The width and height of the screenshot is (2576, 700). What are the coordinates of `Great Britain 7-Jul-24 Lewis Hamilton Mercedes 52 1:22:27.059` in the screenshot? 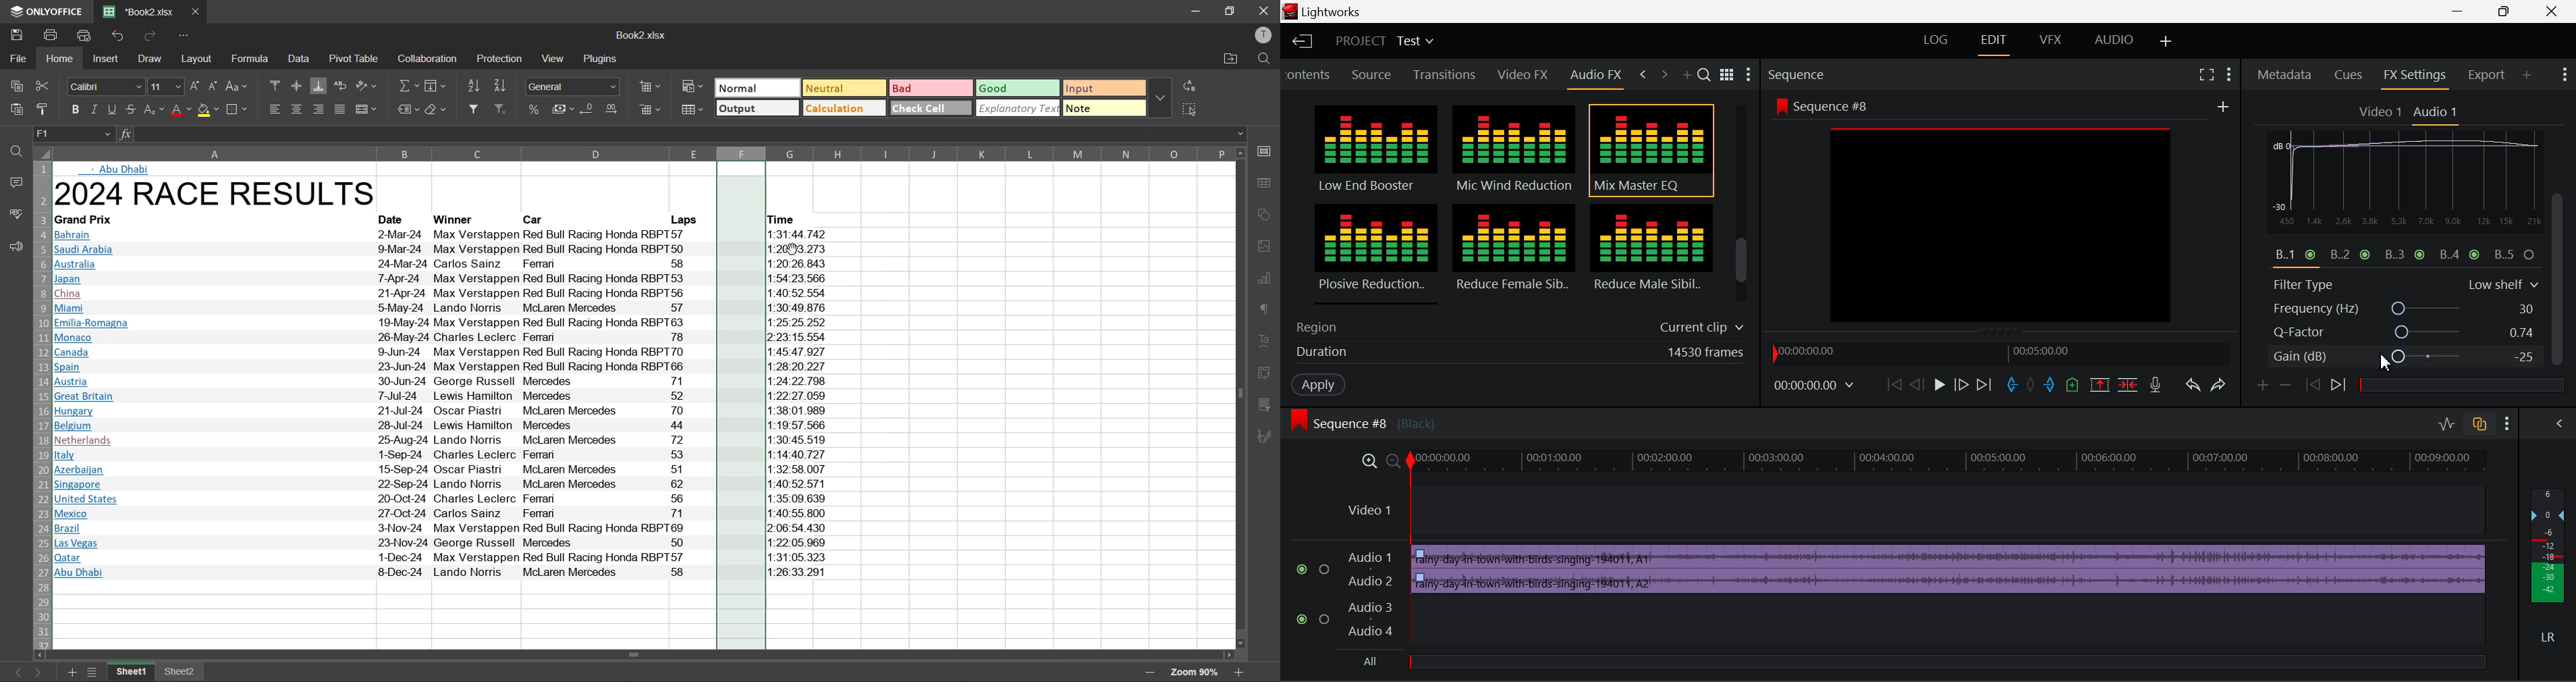 It's located at (379, 396).